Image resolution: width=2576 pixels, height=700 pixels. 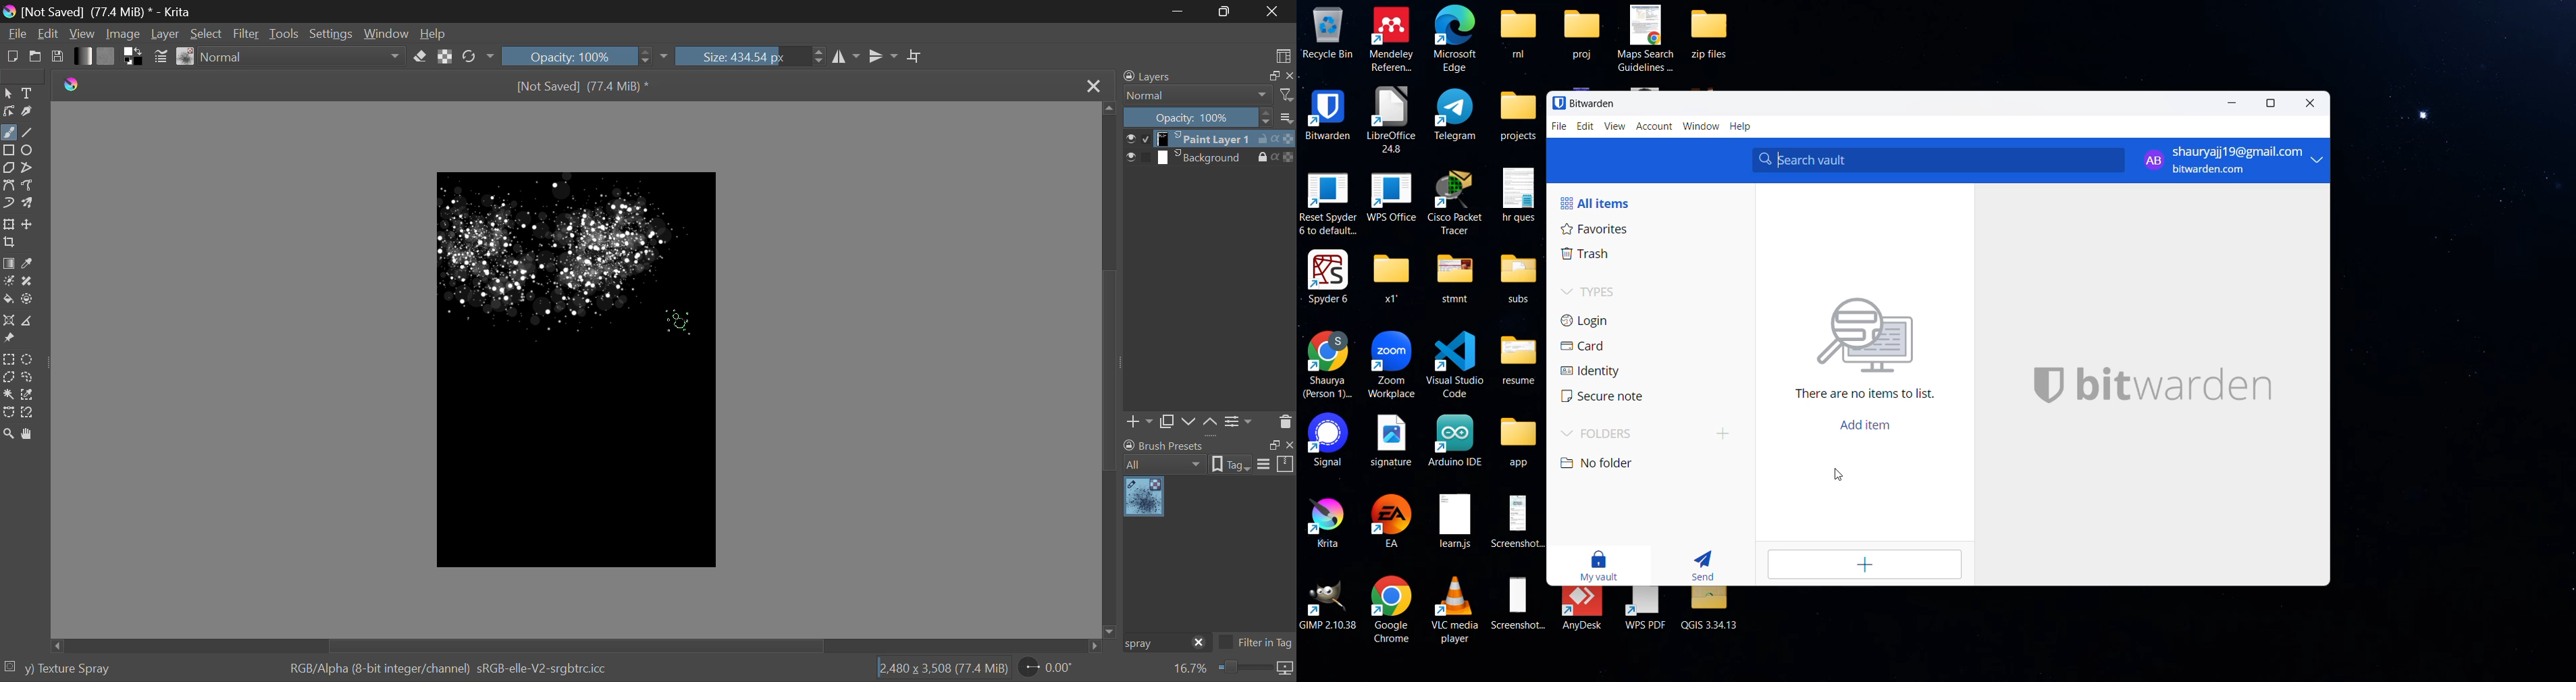 What do you see at coordinates (1329, 604) in the screenshot?
I see `GIMP 2.10.38` at bounding box center [1329, 604].